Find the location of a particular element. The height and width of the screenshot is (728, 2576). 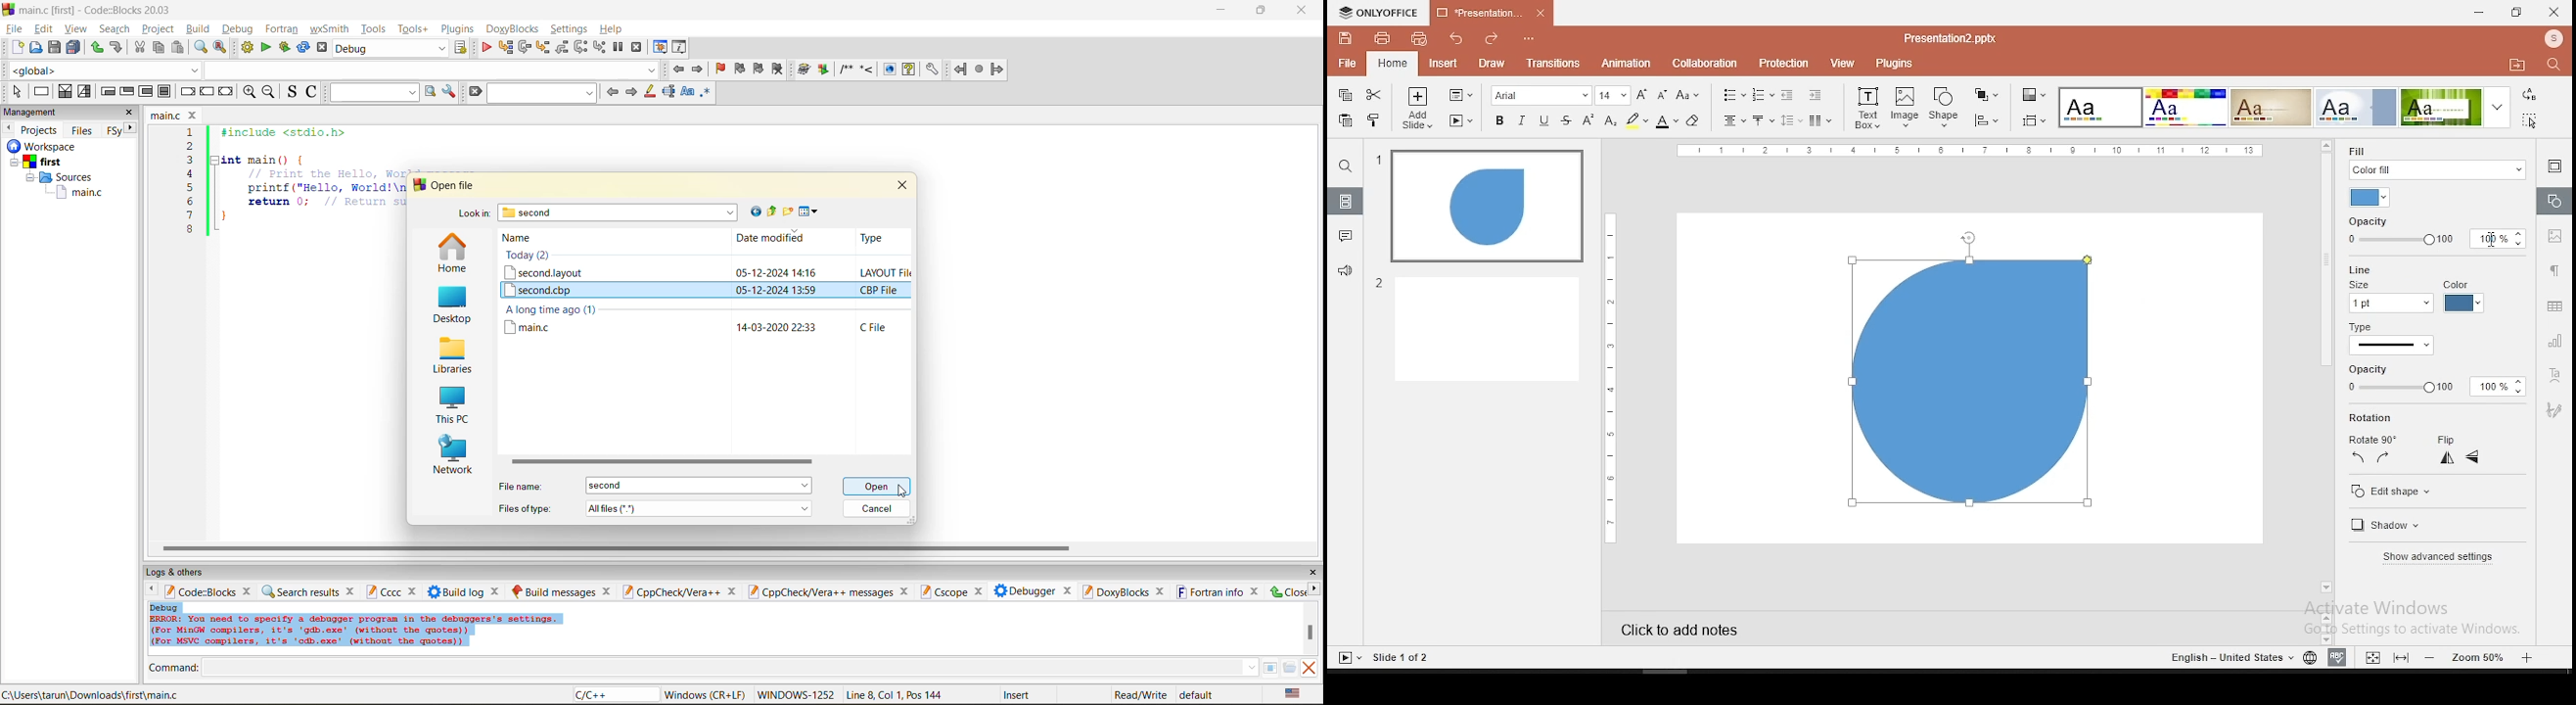

open file is located at coordinates (455, 186).